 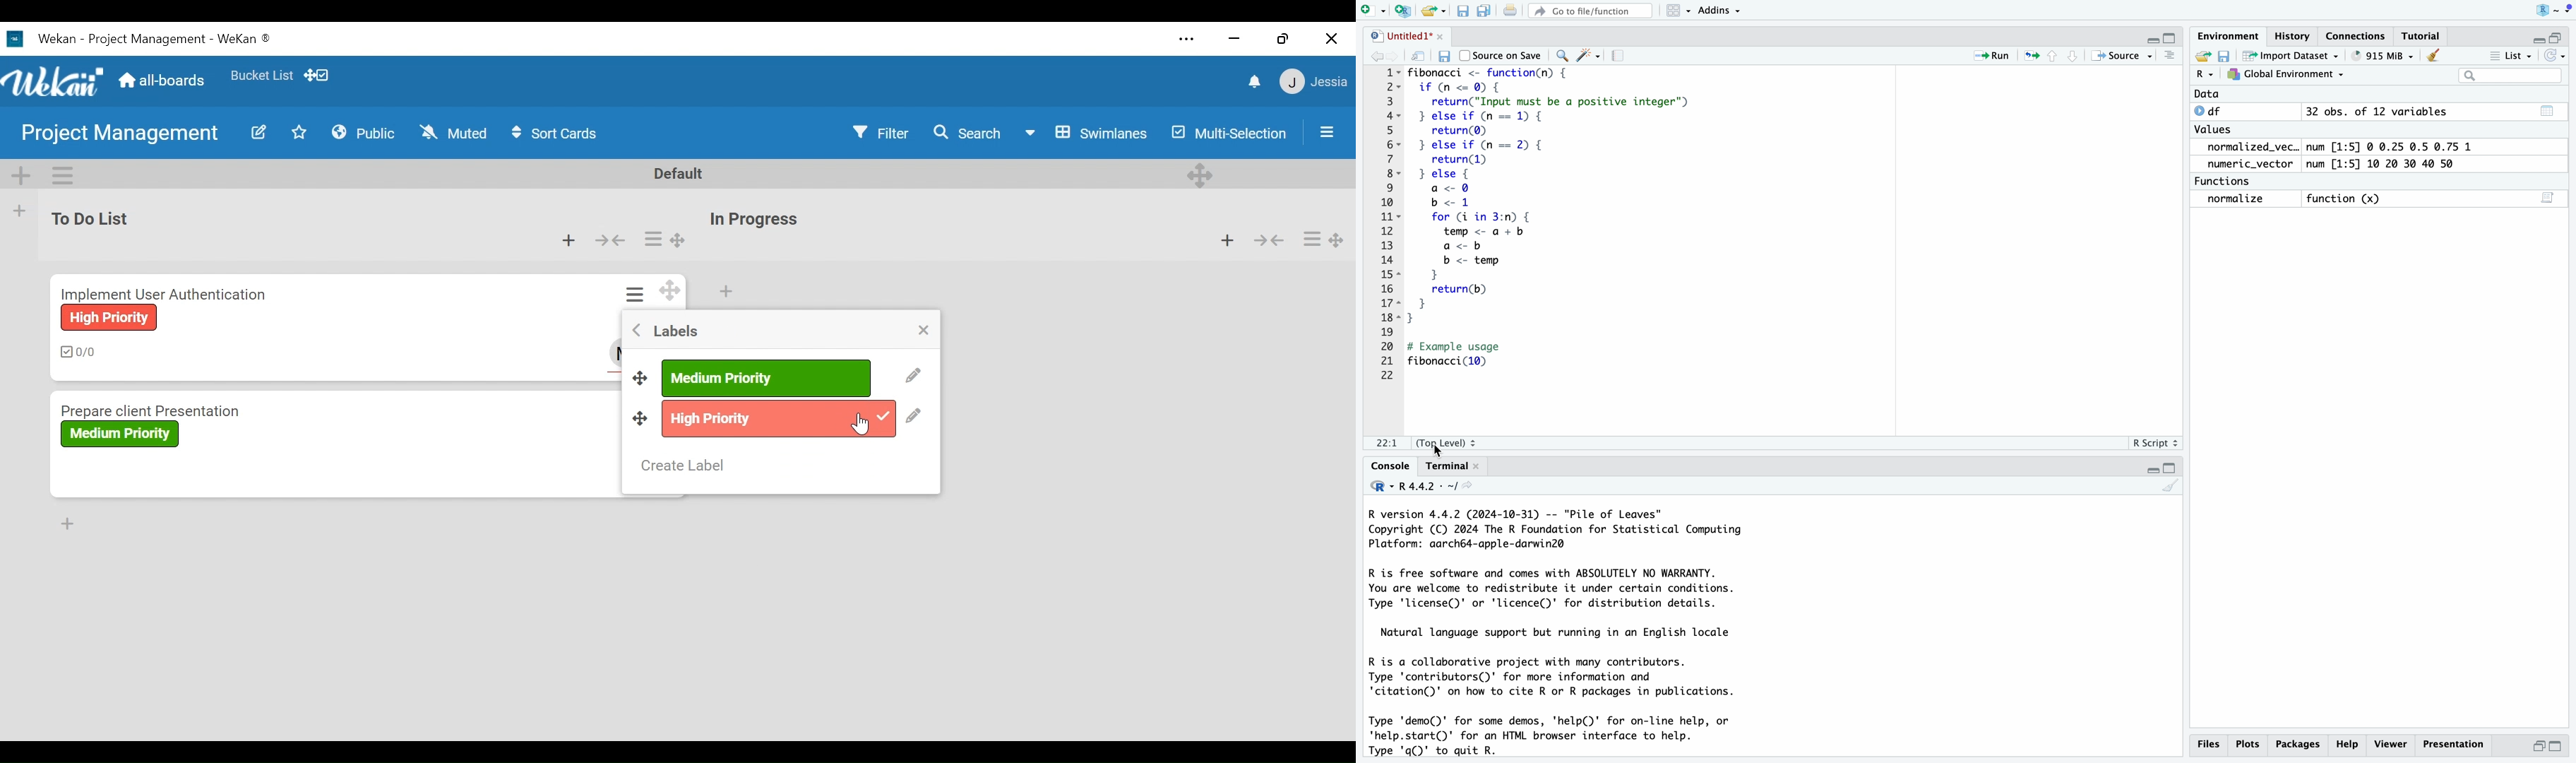 What do you see at coordinates (1463, 11) in the screenshot?
I see `save current document` at bounding box center [1463, 11].